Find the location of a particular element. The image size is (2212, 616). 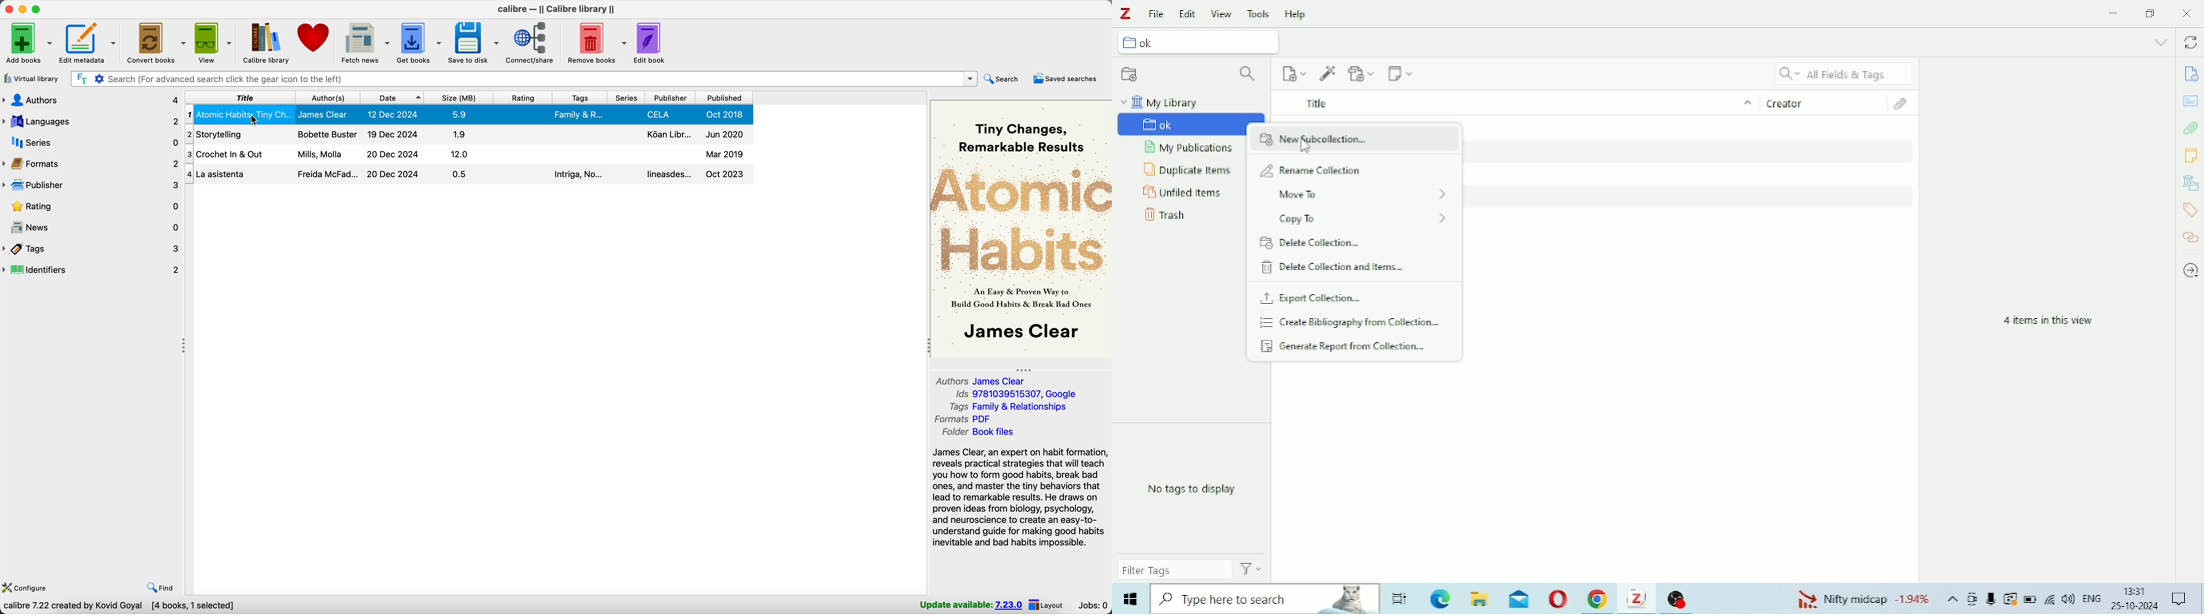

All Fields & Tags is located at coordinates (1844, 73).